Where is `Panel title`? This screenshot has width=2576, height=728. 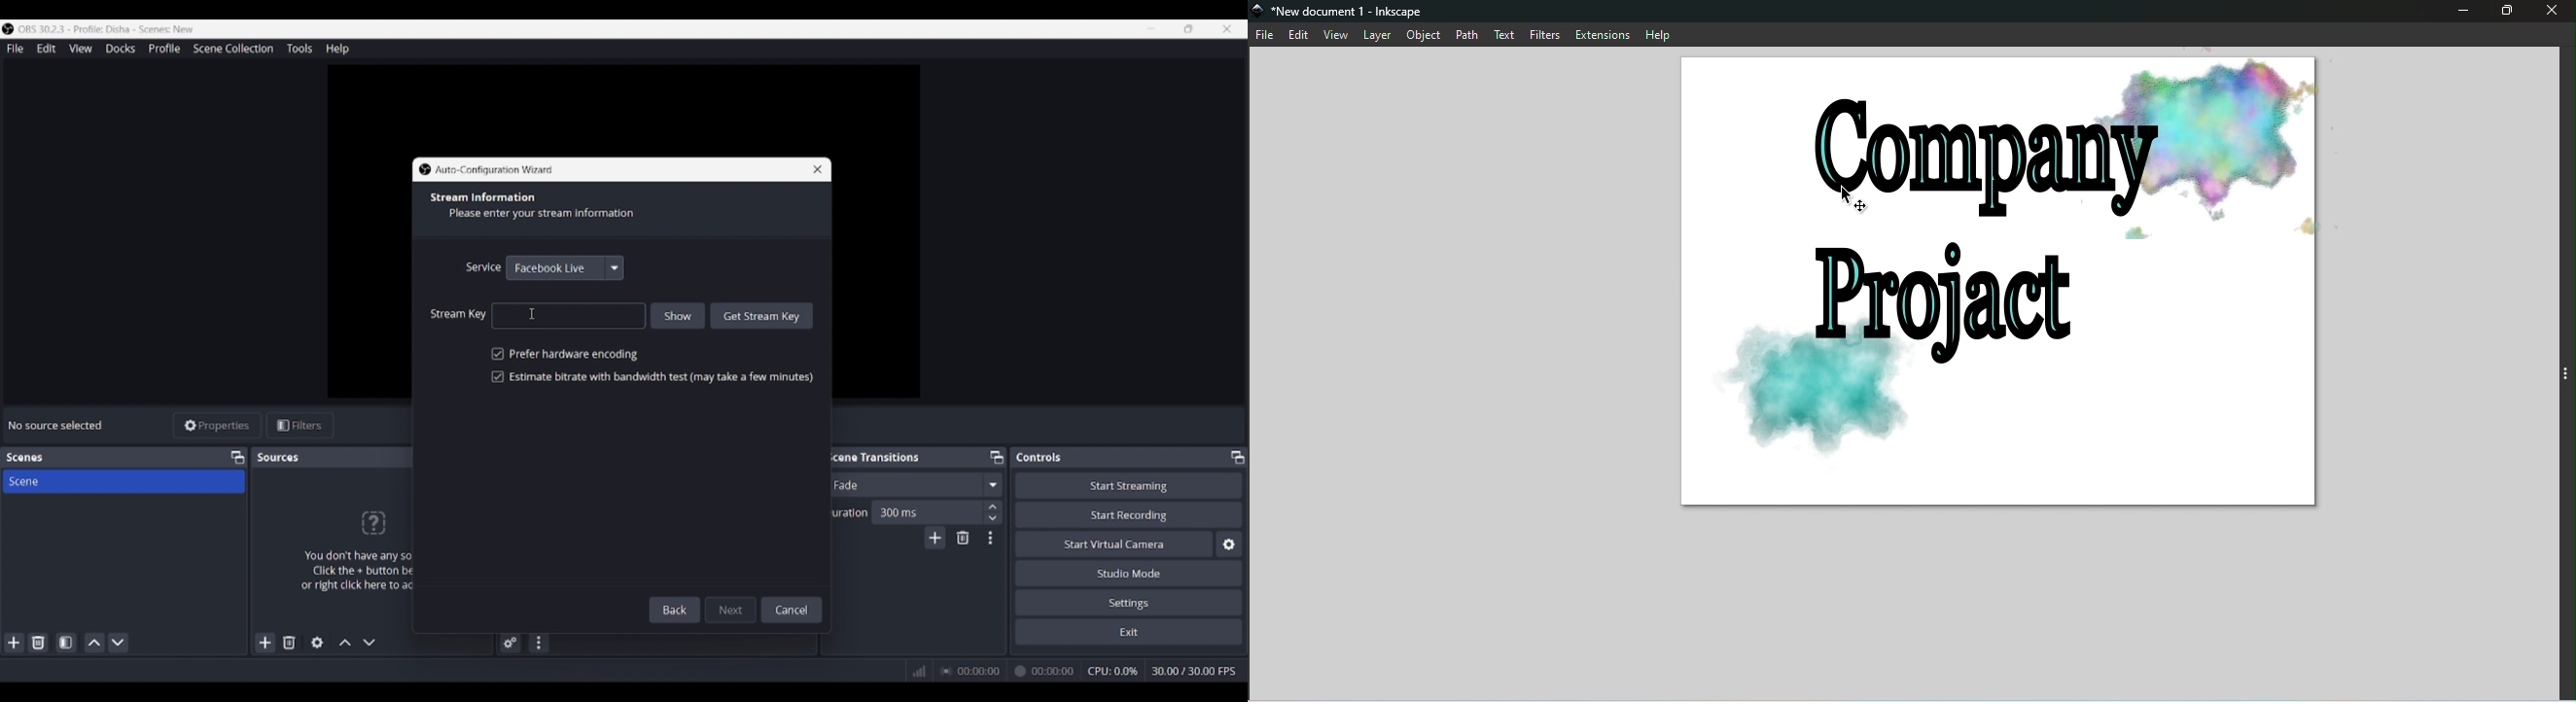 Panel title is located at coordinates (25, 458).